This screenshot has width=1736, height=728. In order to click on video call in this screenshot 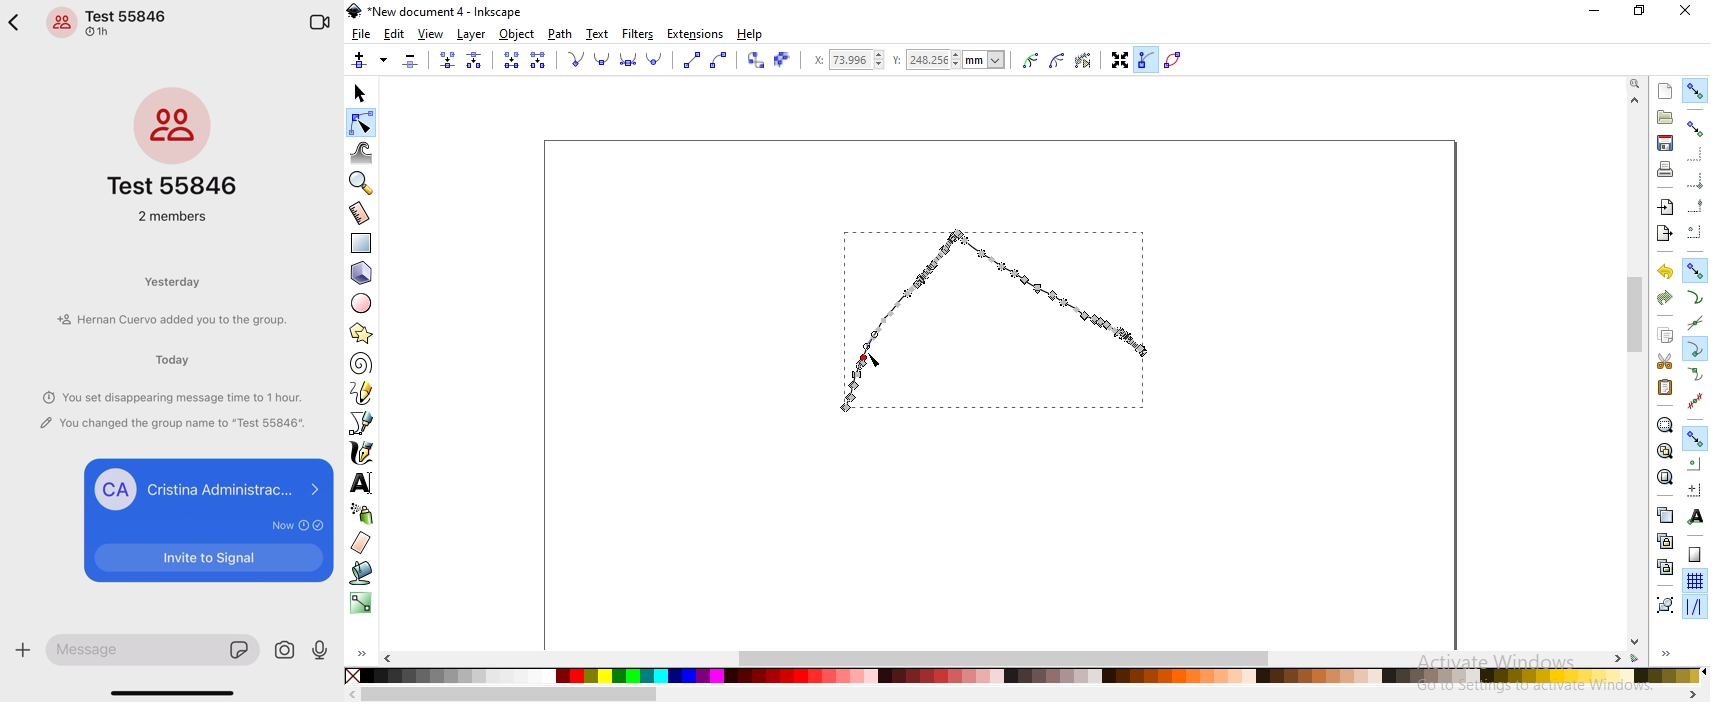, I will do `click(320, 23)`.